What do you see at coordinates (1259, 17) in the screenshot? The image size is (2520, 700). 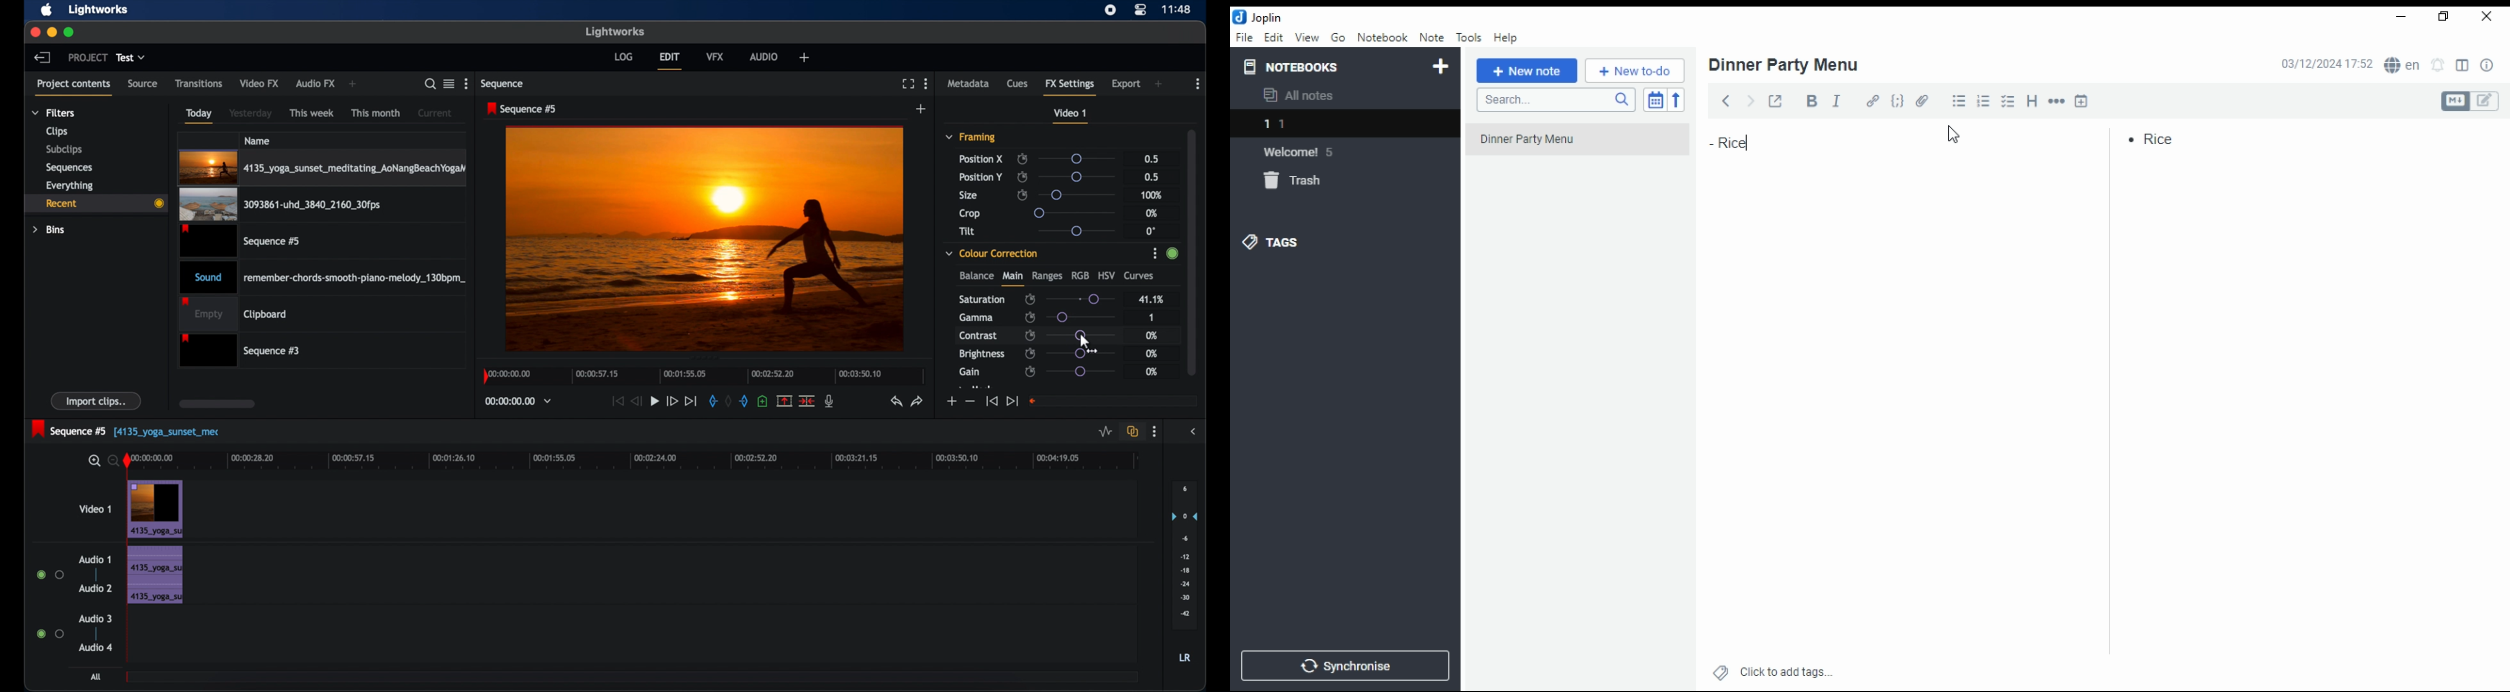 I see `Joplin` at bounding box center [1259, 17].